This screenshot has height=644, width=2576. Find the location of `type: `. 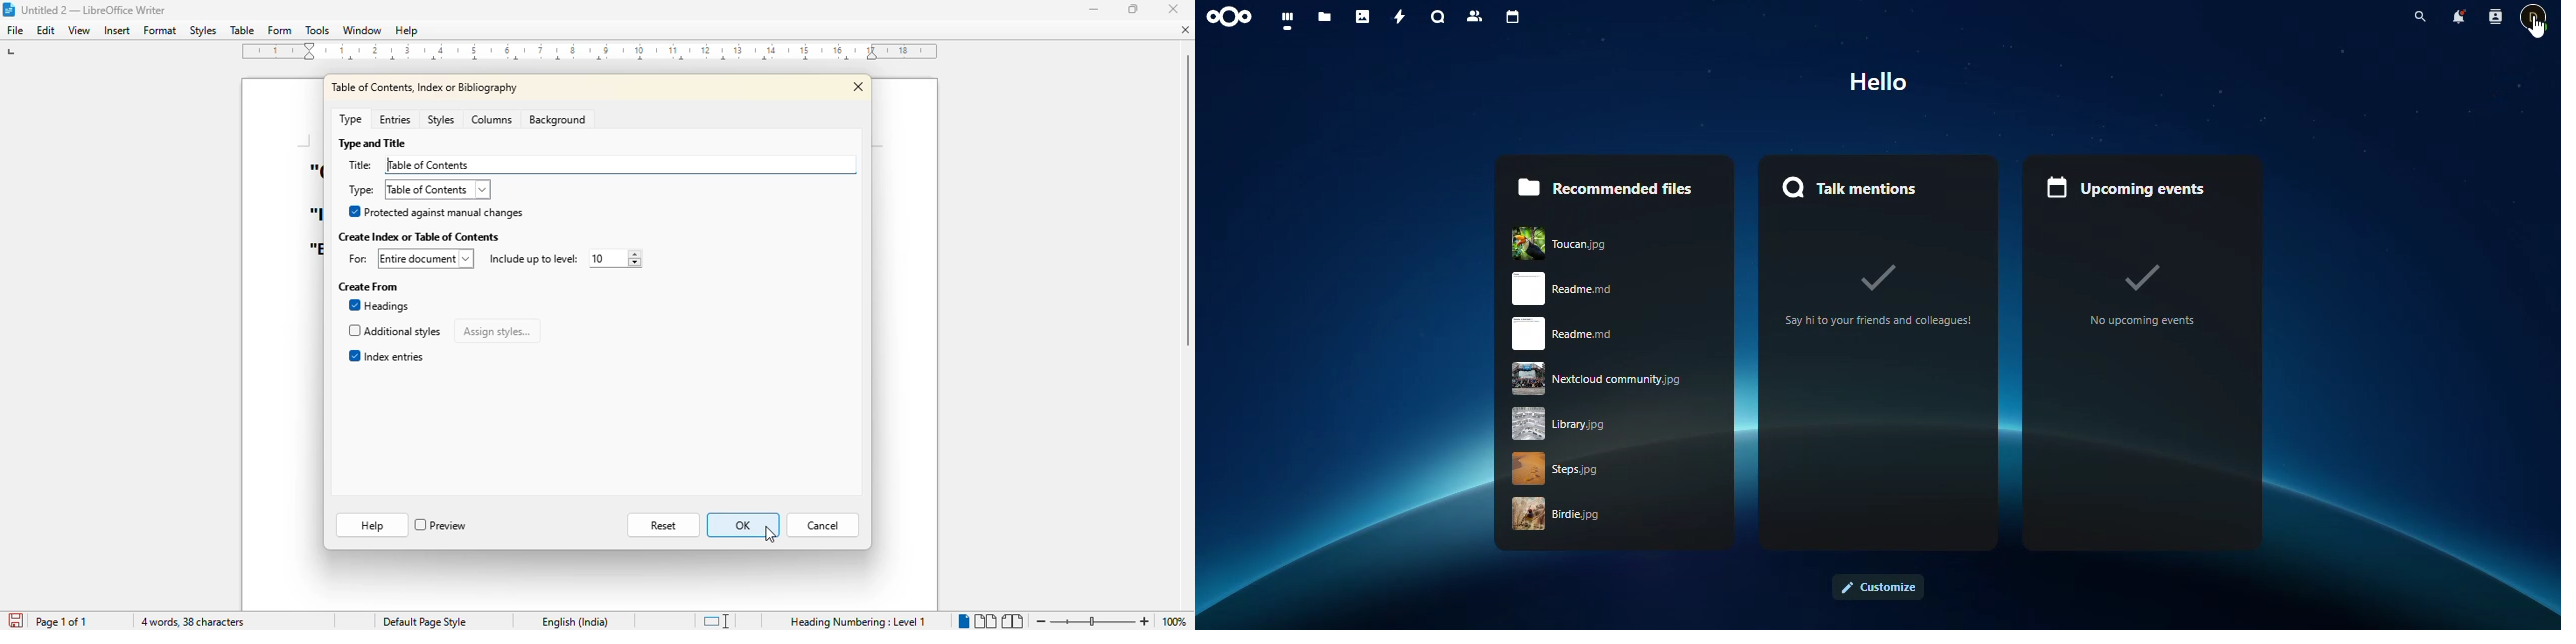

type:  is located at coordinates (362, 190).